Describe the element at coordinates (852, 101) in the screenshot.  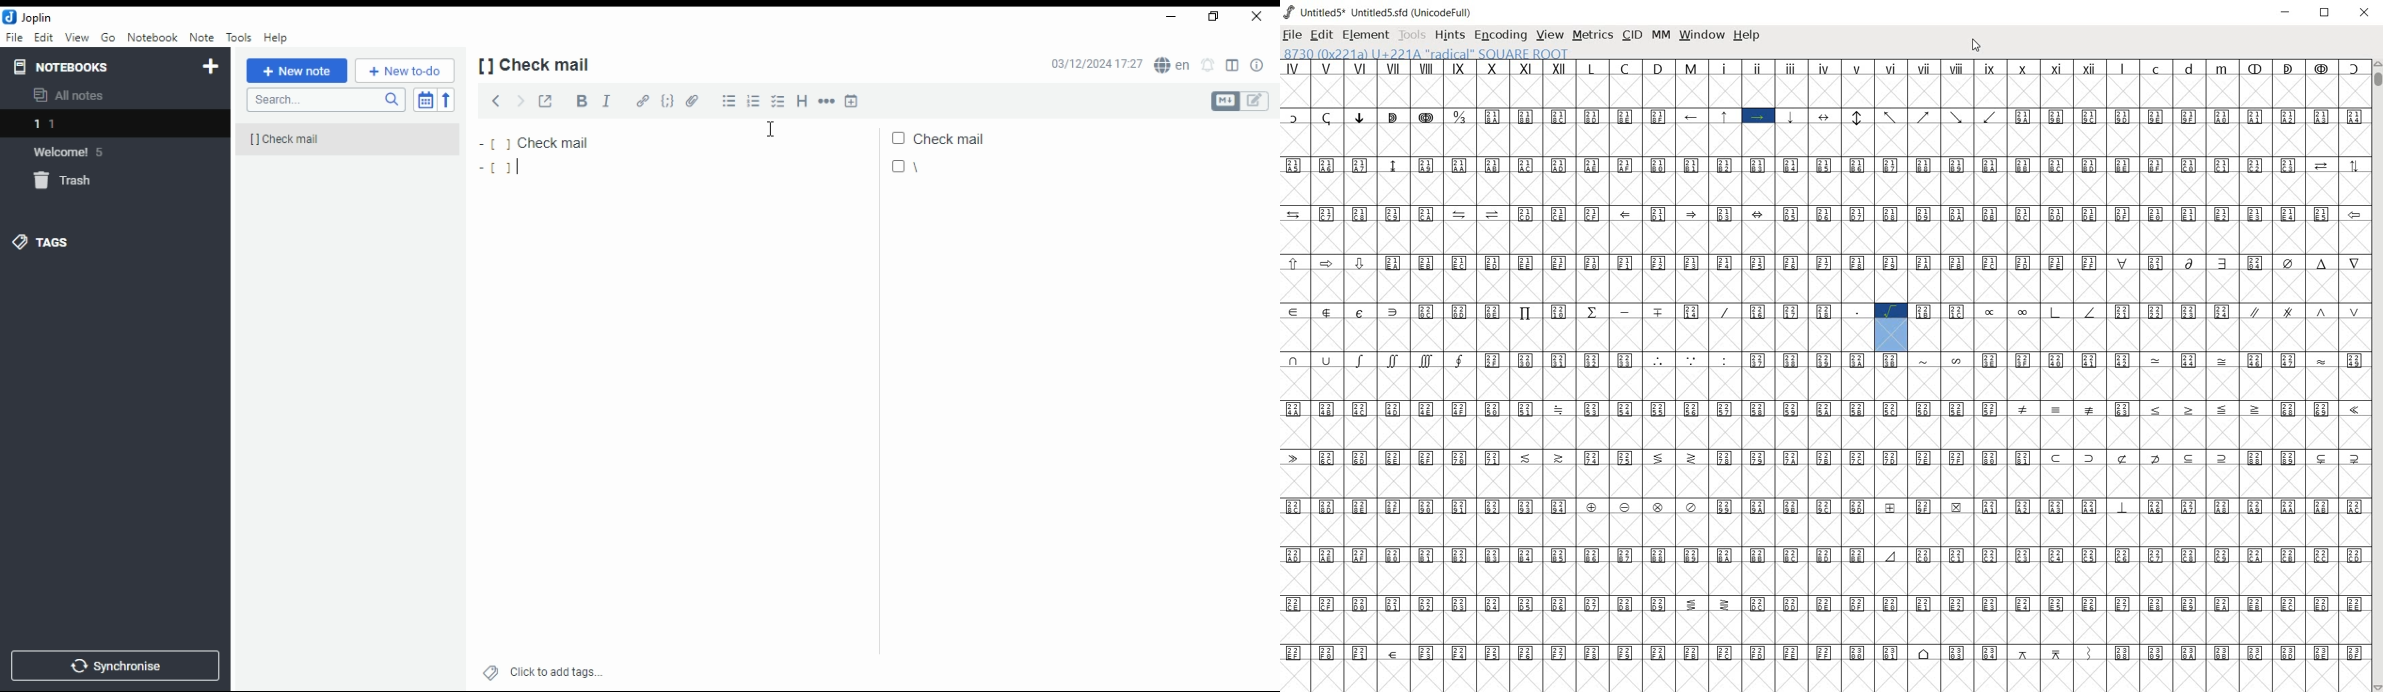
I see `insert time` at that location.